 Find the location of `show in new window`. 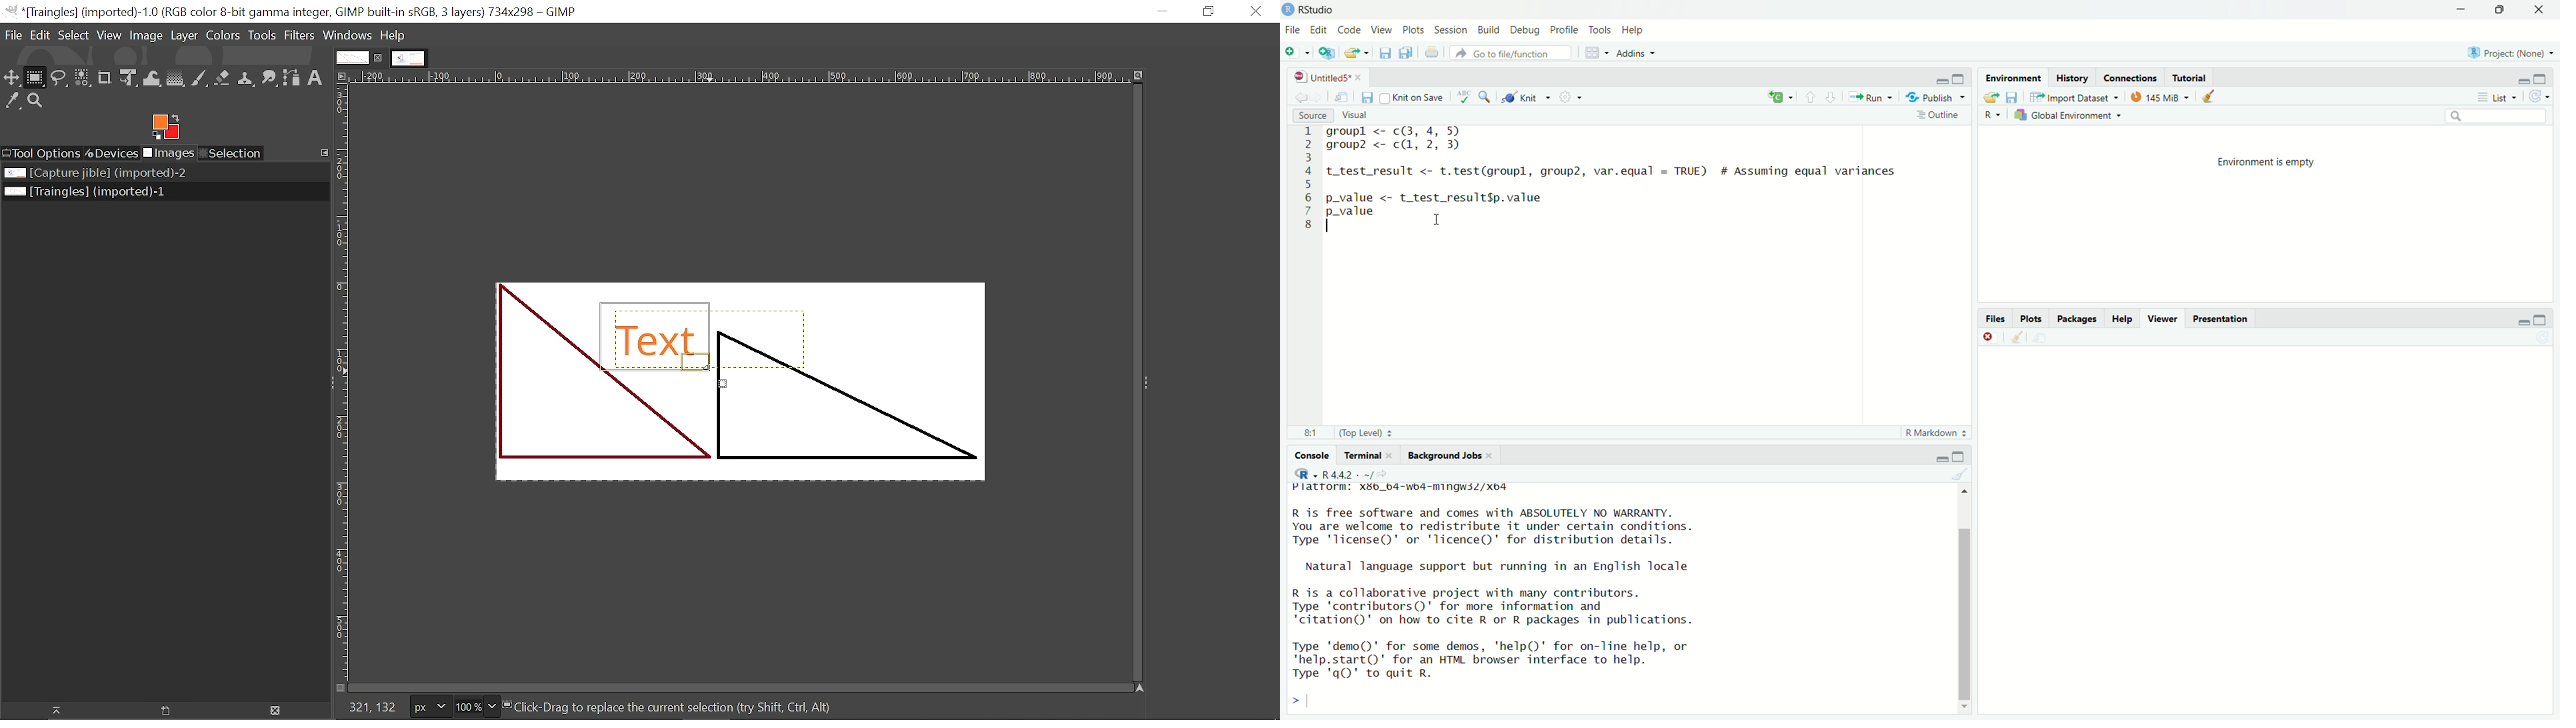

show in new window is located at coordinates (1341, 96).